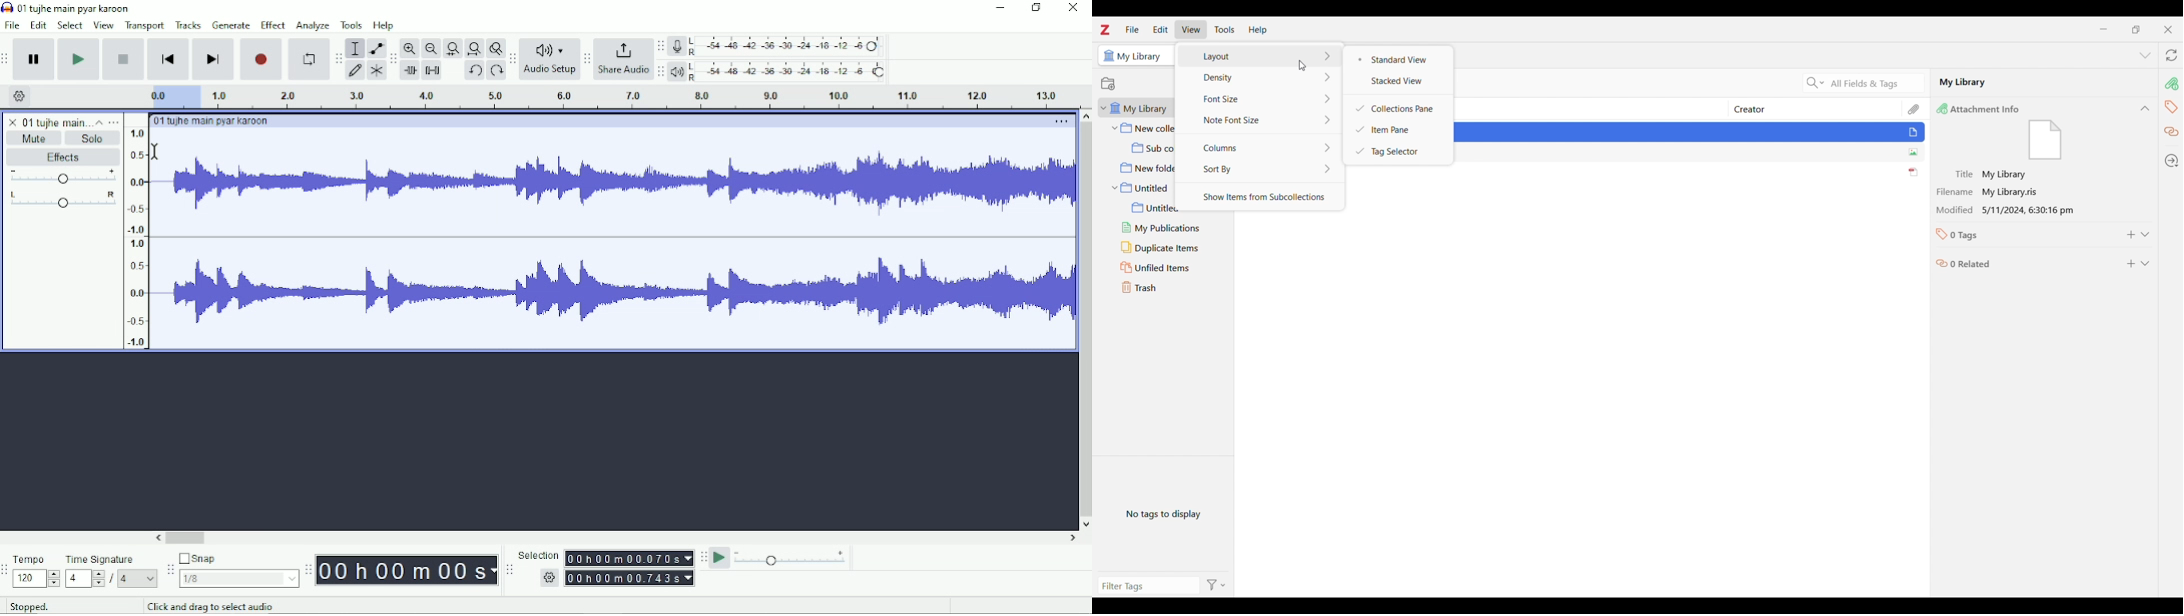 Image resolution: width=2184 pixels, height=616 pixels. Describe the element at coordinates (1399, 109) in the screenshot. I see `Collections pane checked` at that location.